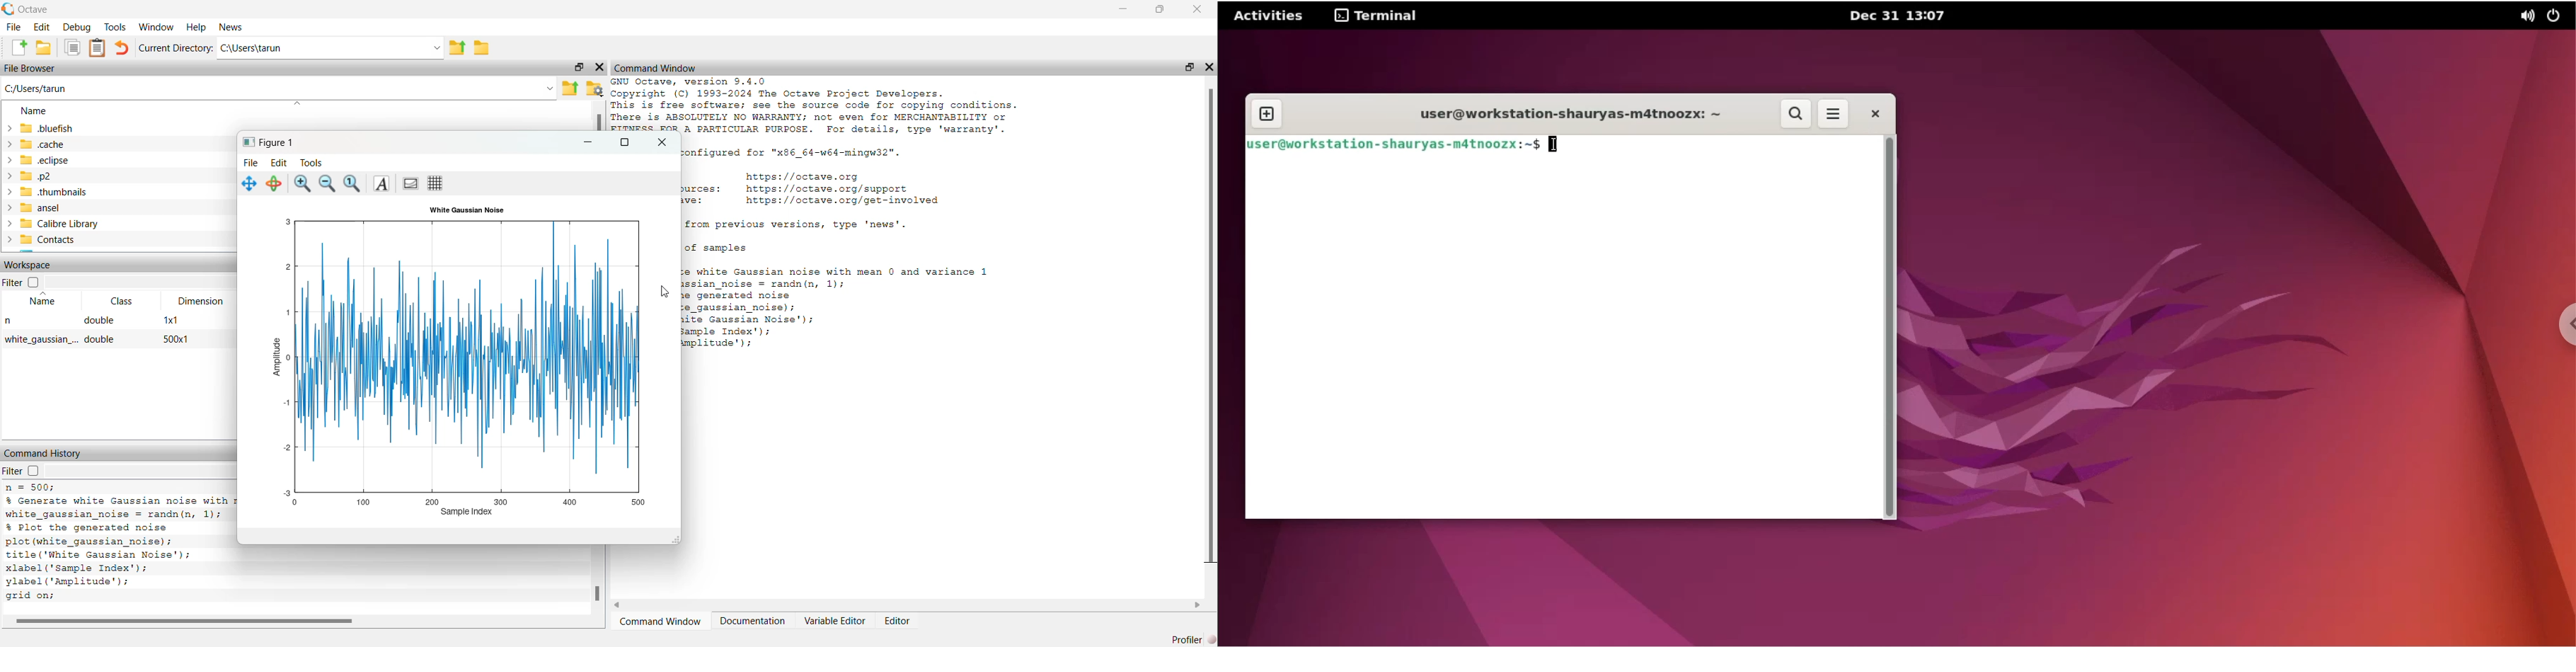 This screenshot has height=672, width=2576. Describe the element at coordinates (174, 47) in the screenshot. I see `Current Directory` at that location.